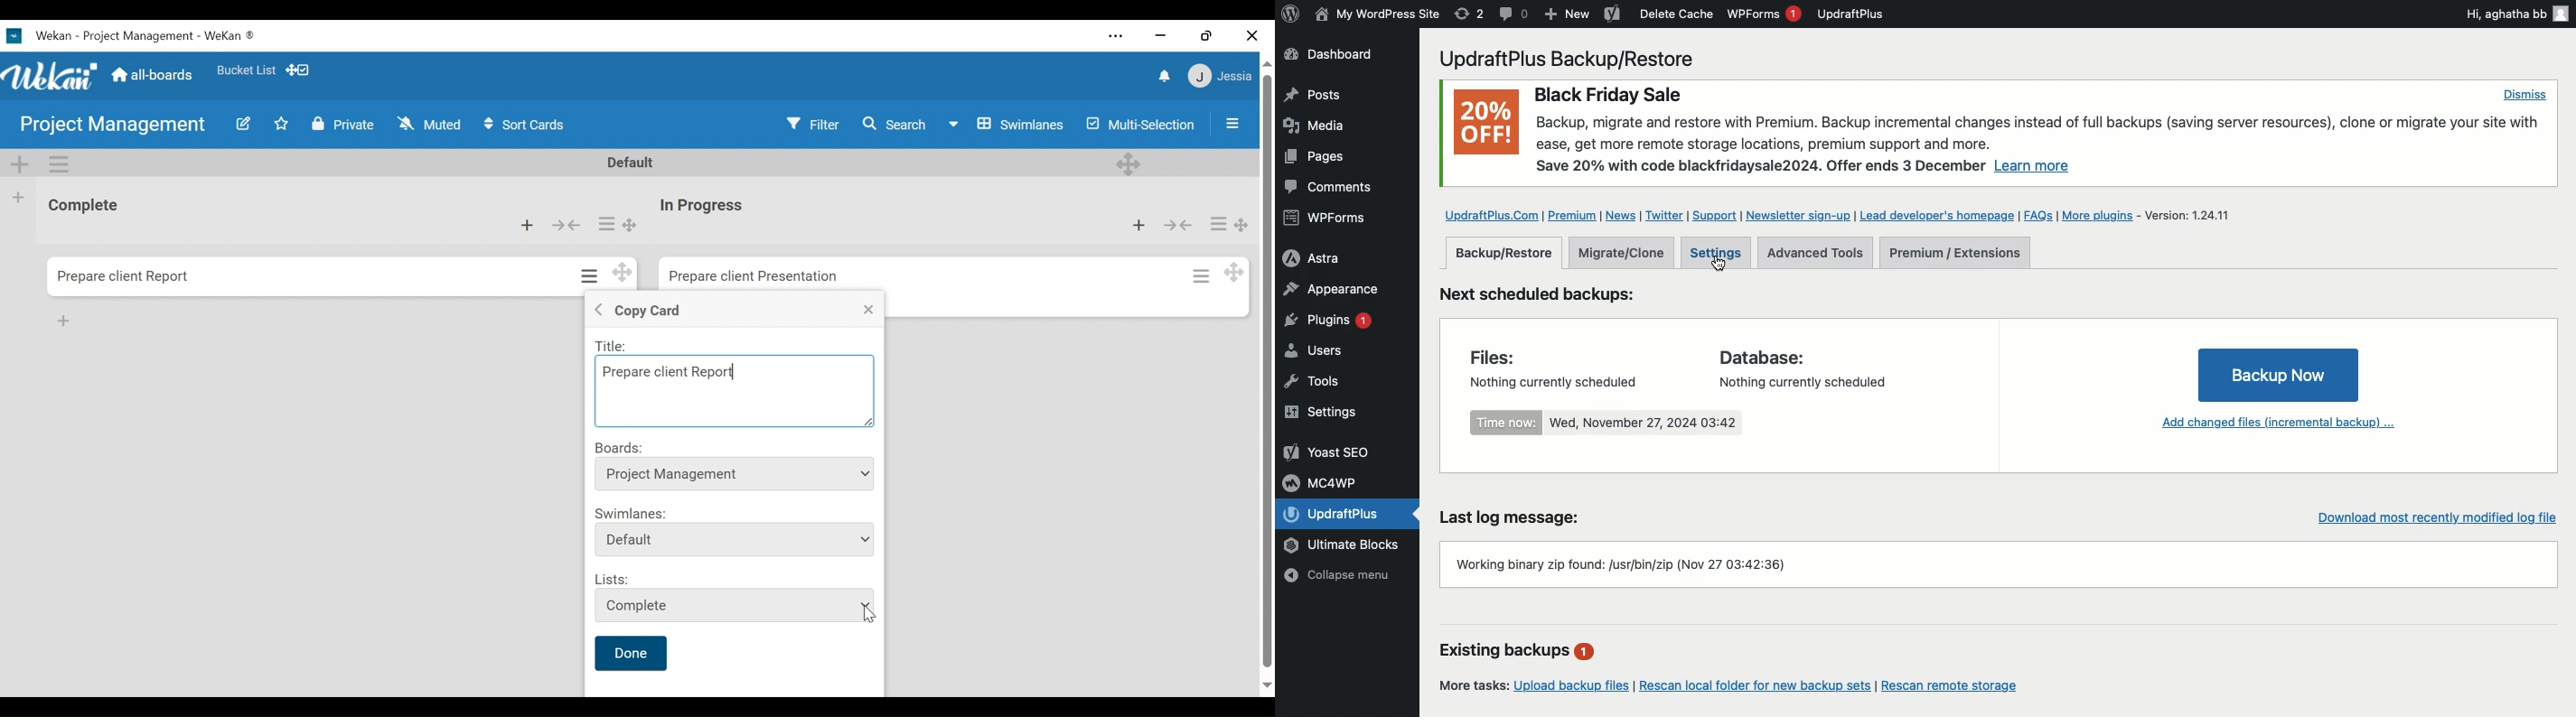 Image resolution: width=2576 pixels, height=728 pixels. Describe the element at coordinates (1129, 163) in the screenshot. I see `Deesktop drag handle` at that location.